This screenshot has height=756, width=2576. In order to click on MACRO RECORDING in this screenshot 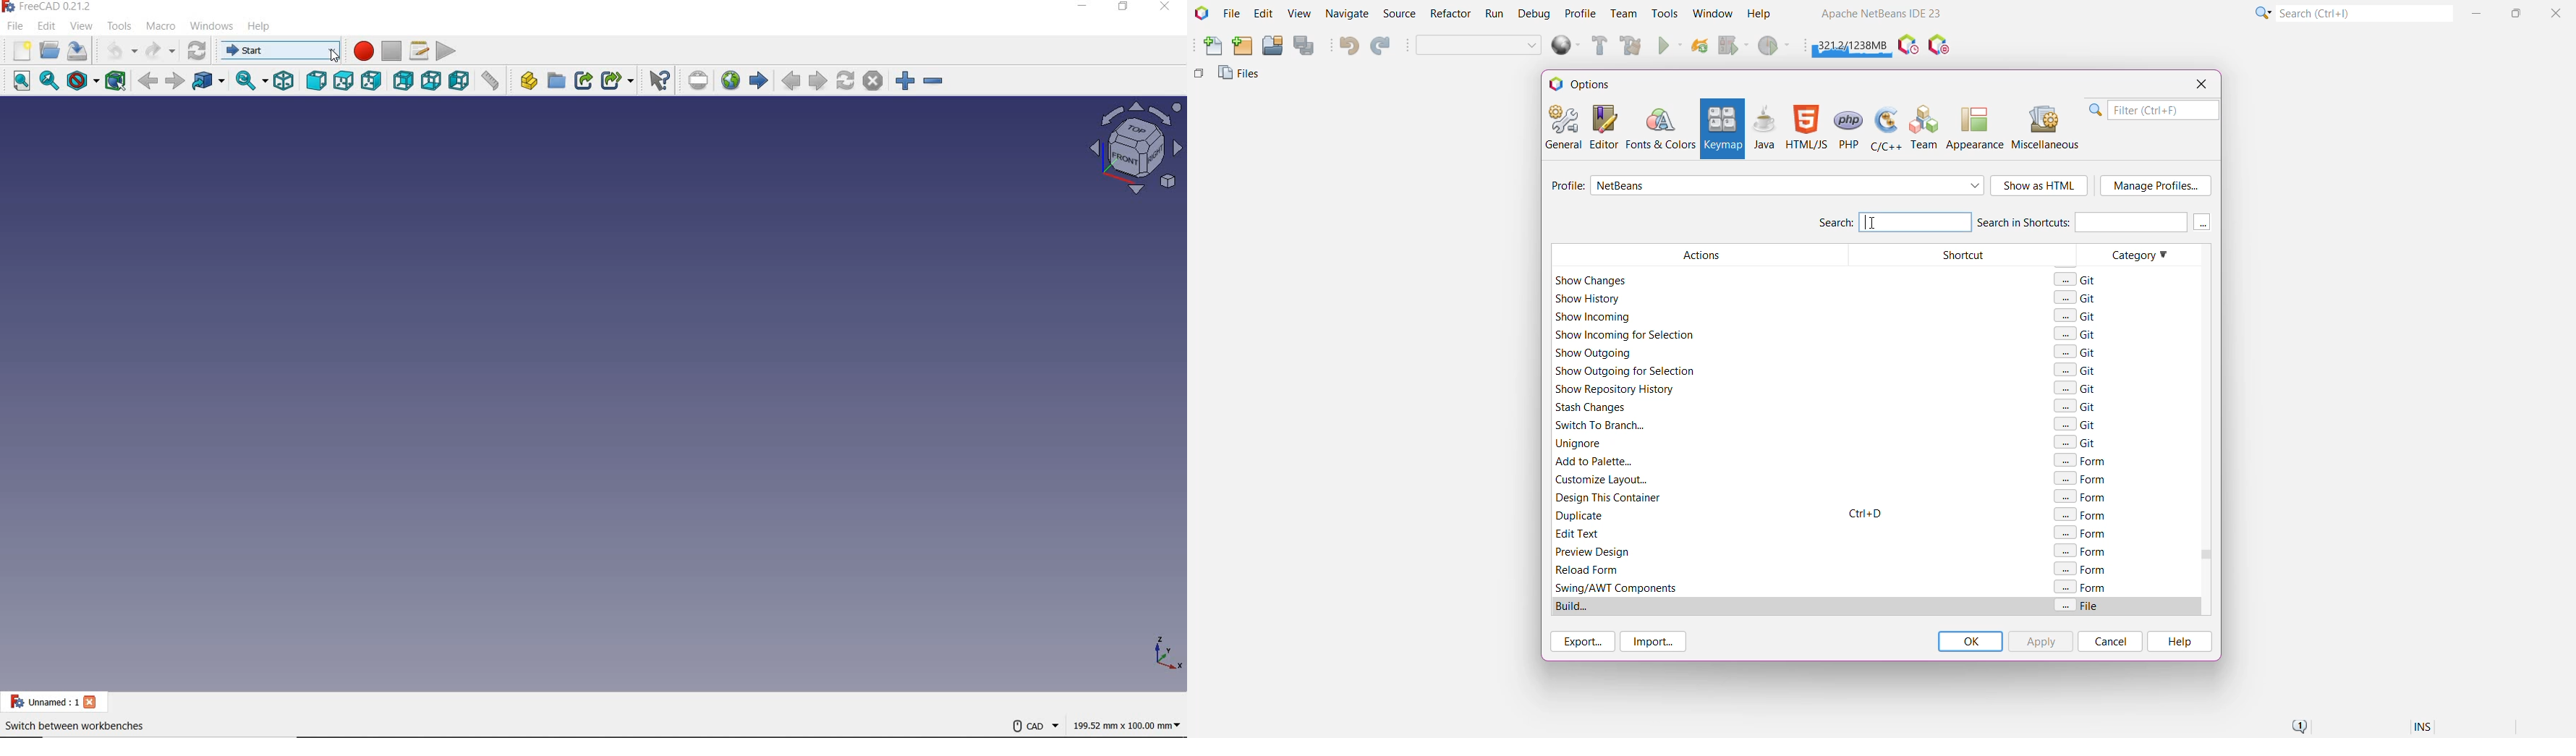, I will do `click(361, 50)`.